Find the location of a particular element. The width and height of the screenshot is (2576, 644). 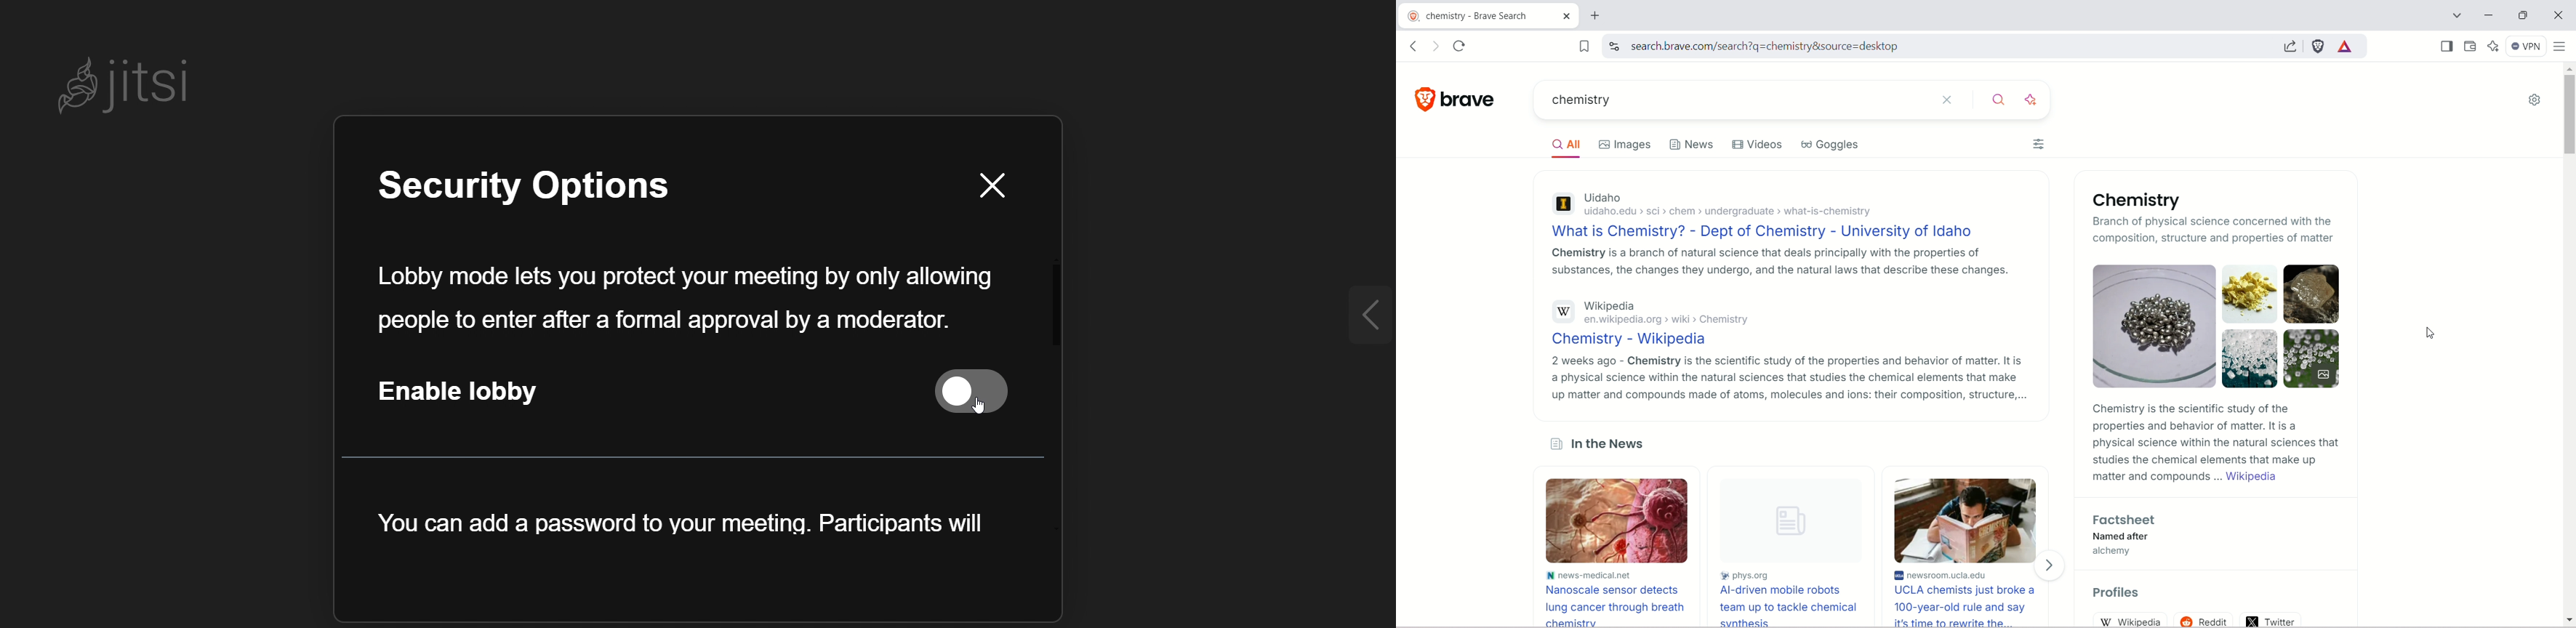

current search is located at coordinates (1733, 101).